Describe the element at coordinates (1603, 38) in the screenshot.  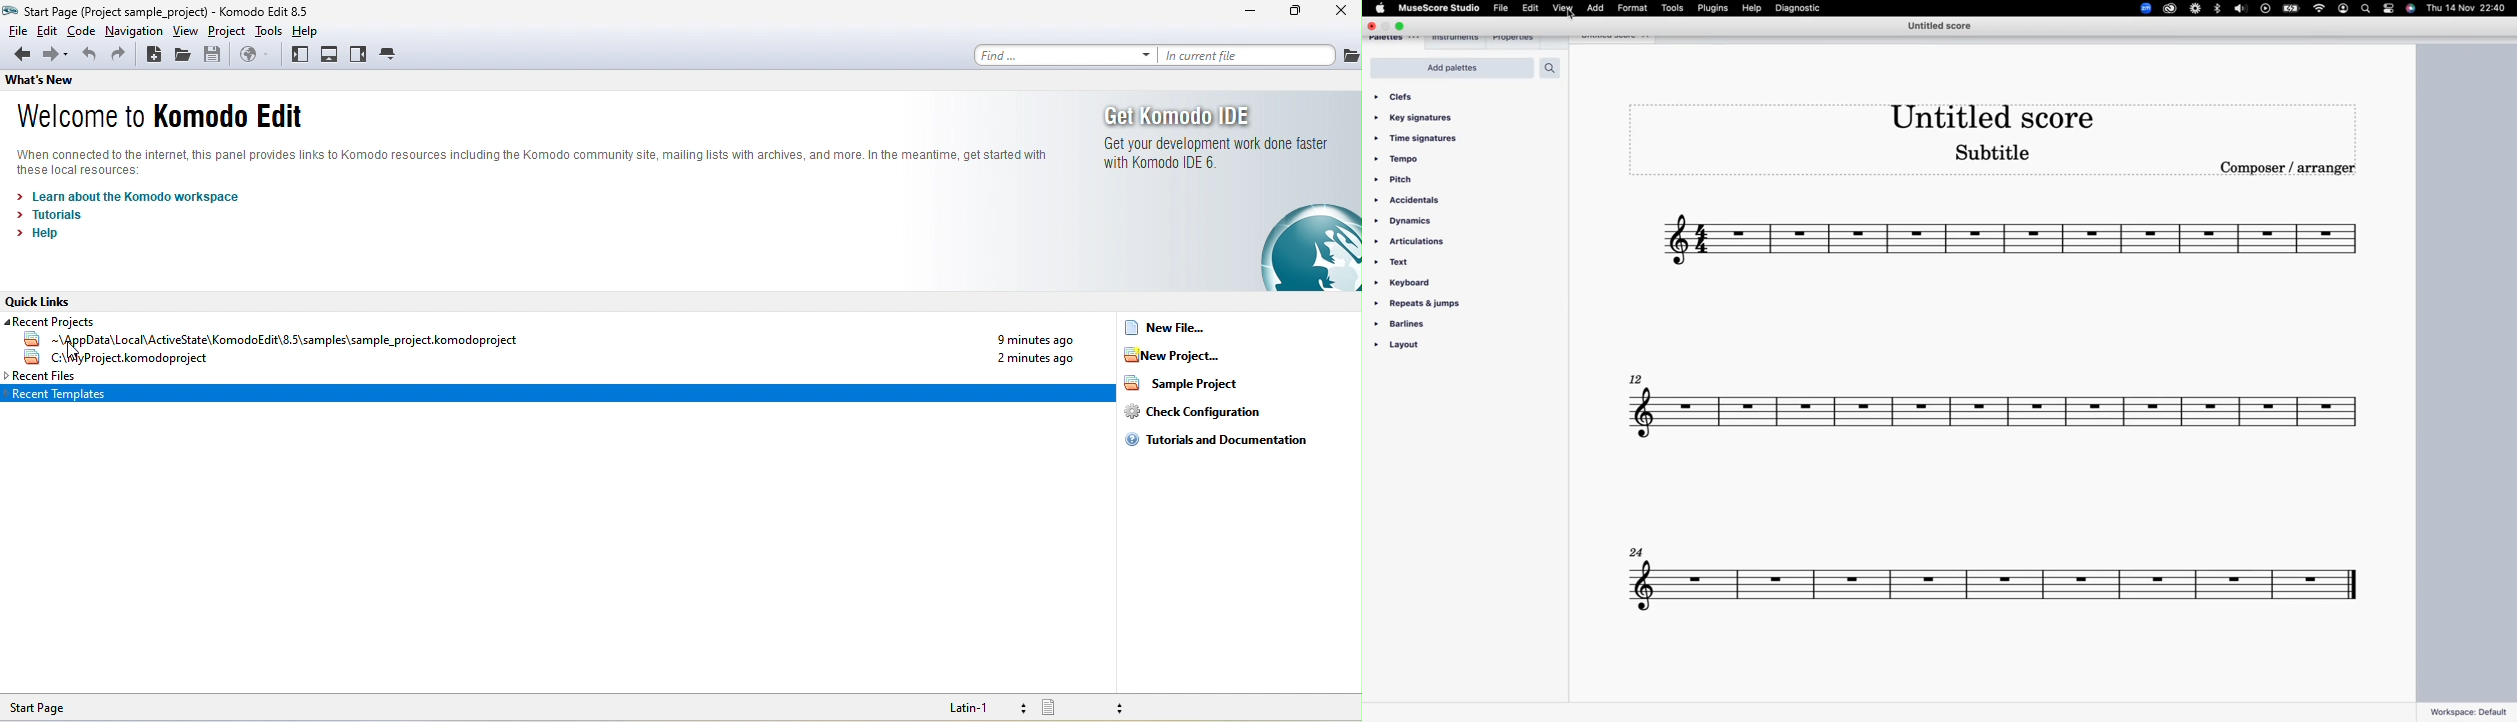
I see `score title` at that location.